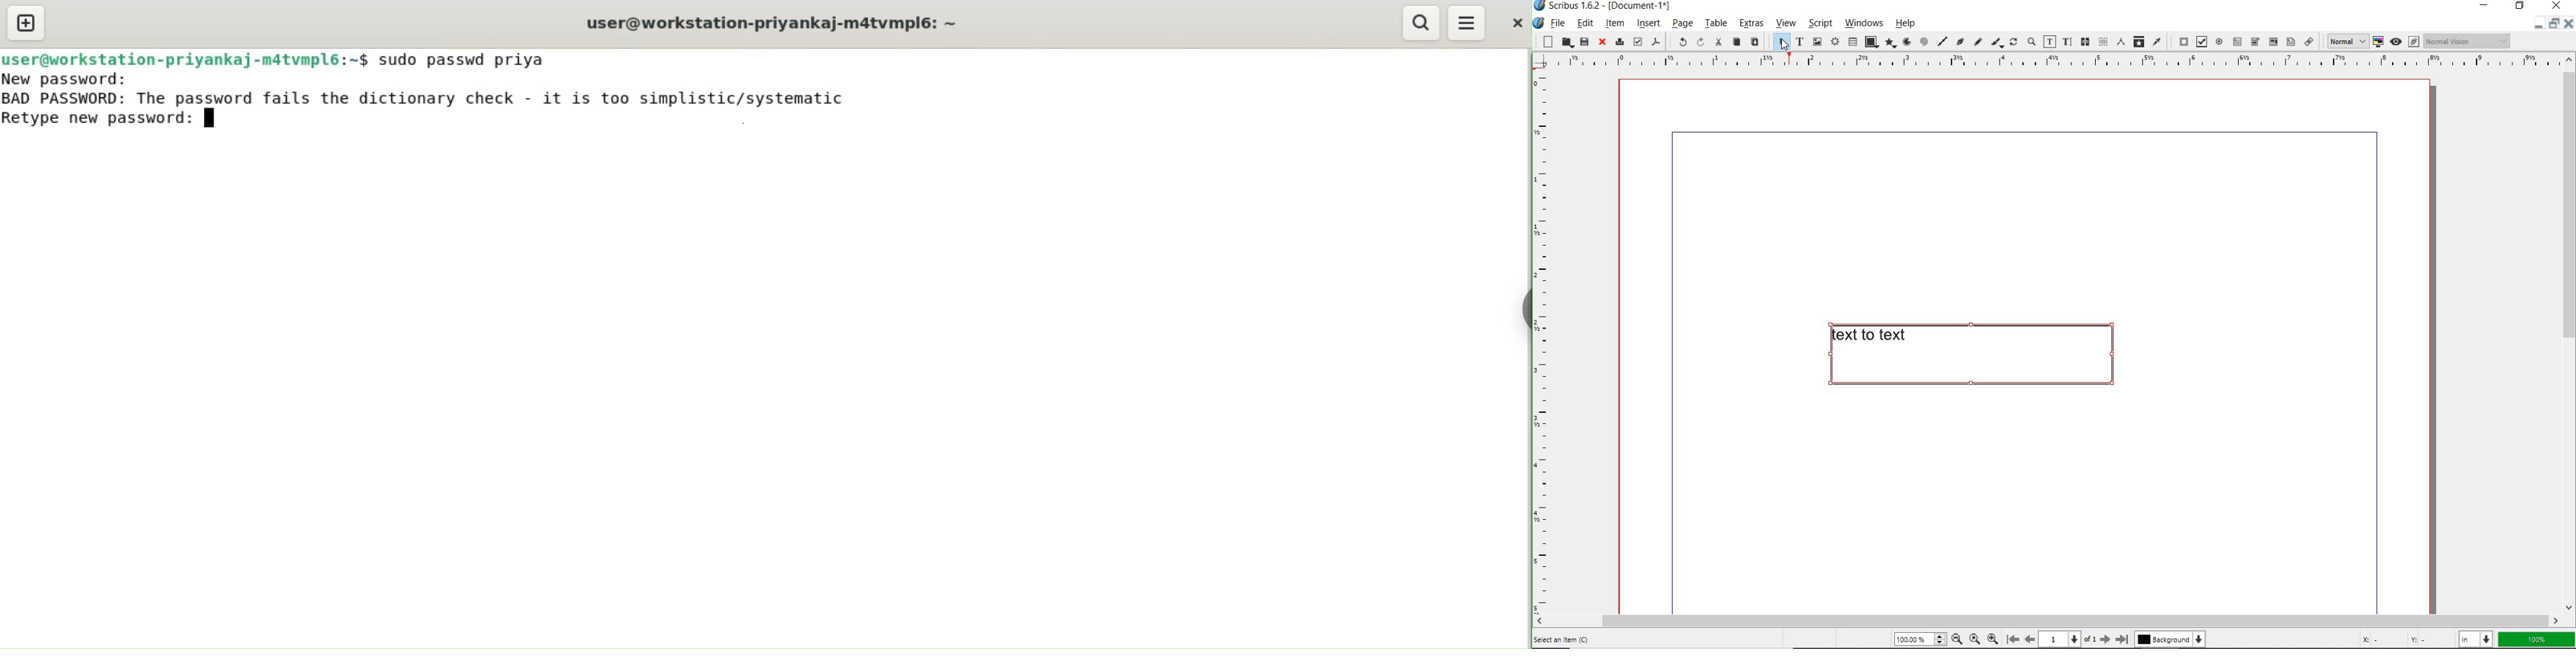  Describe the element at coordinates (2014, 43) in the screenshot. I see `rotate item` at that location.